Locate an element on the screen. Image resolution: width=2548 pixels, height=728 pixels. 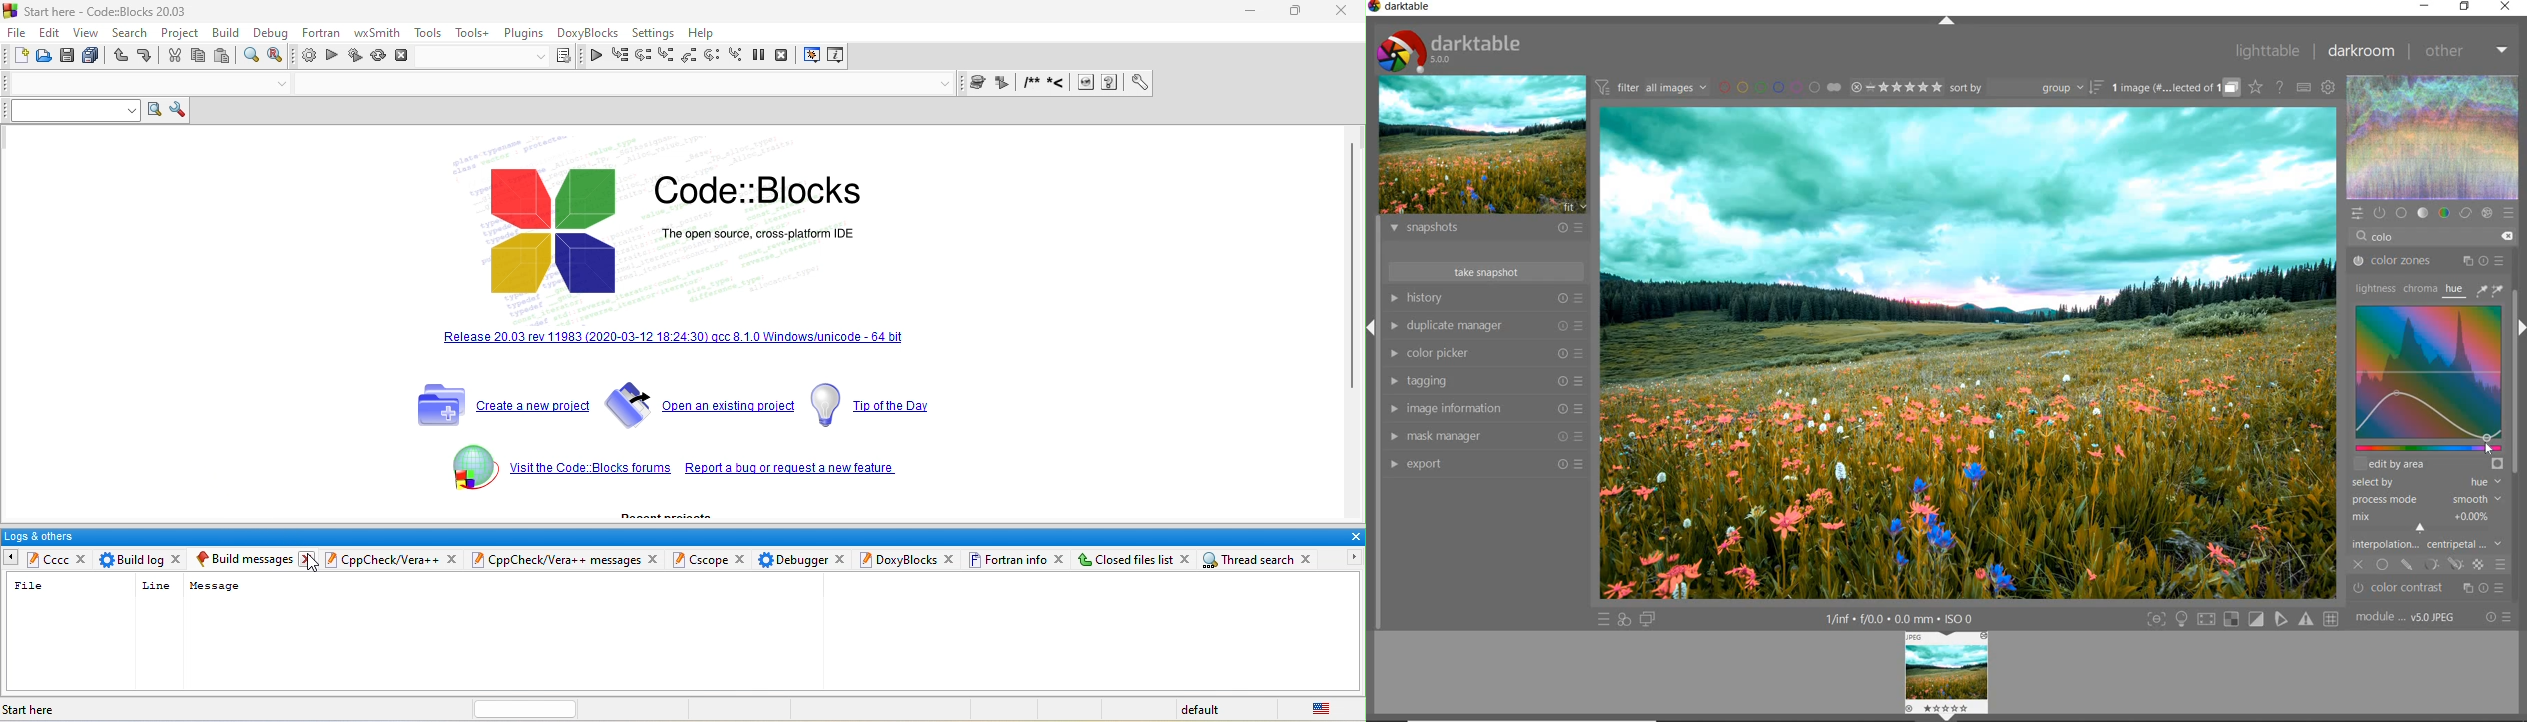
process mode is located at coordinates (2426, 501).